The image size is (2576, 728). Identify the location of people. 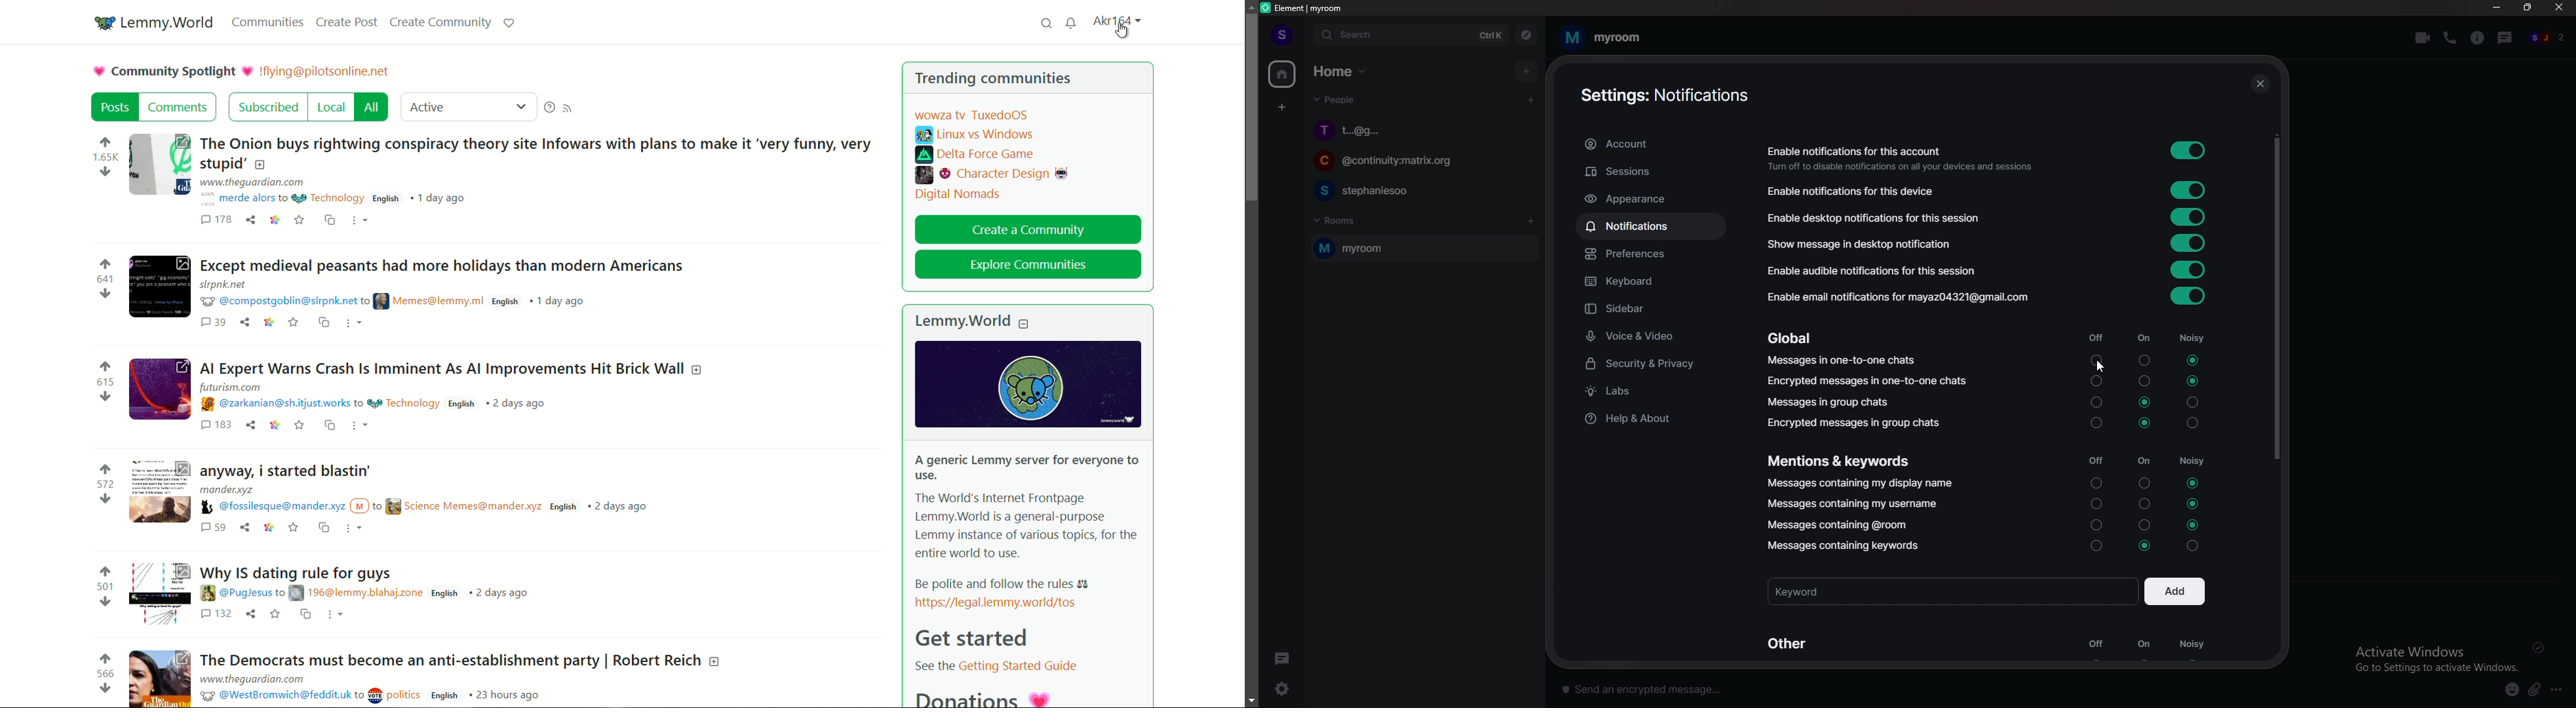
(1337, 99).